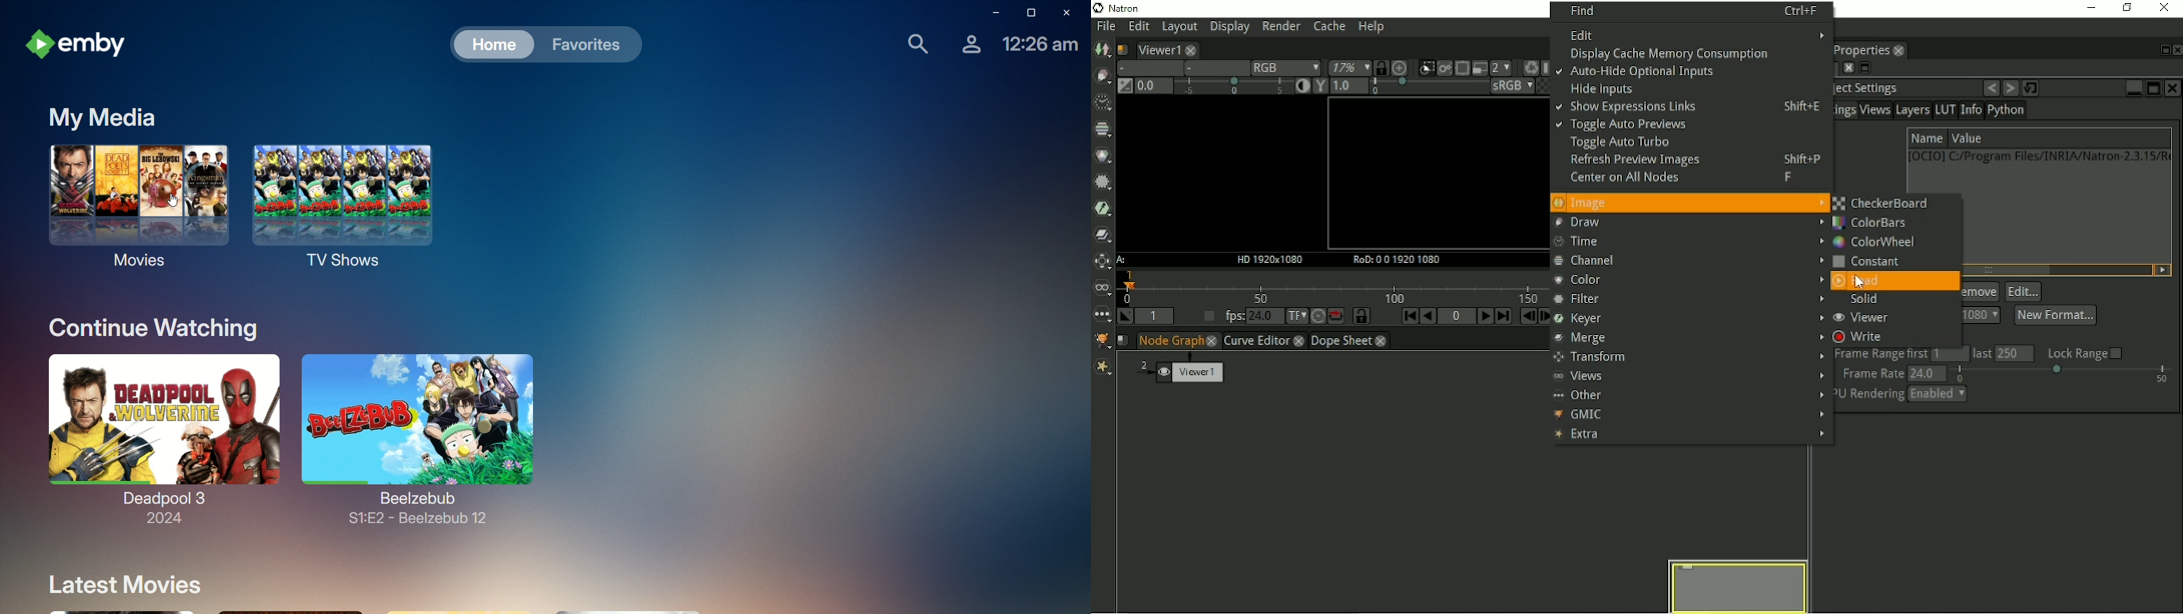  Describe the element at coordinates (966, 48) in the screenshot. I see `Account` at that location.